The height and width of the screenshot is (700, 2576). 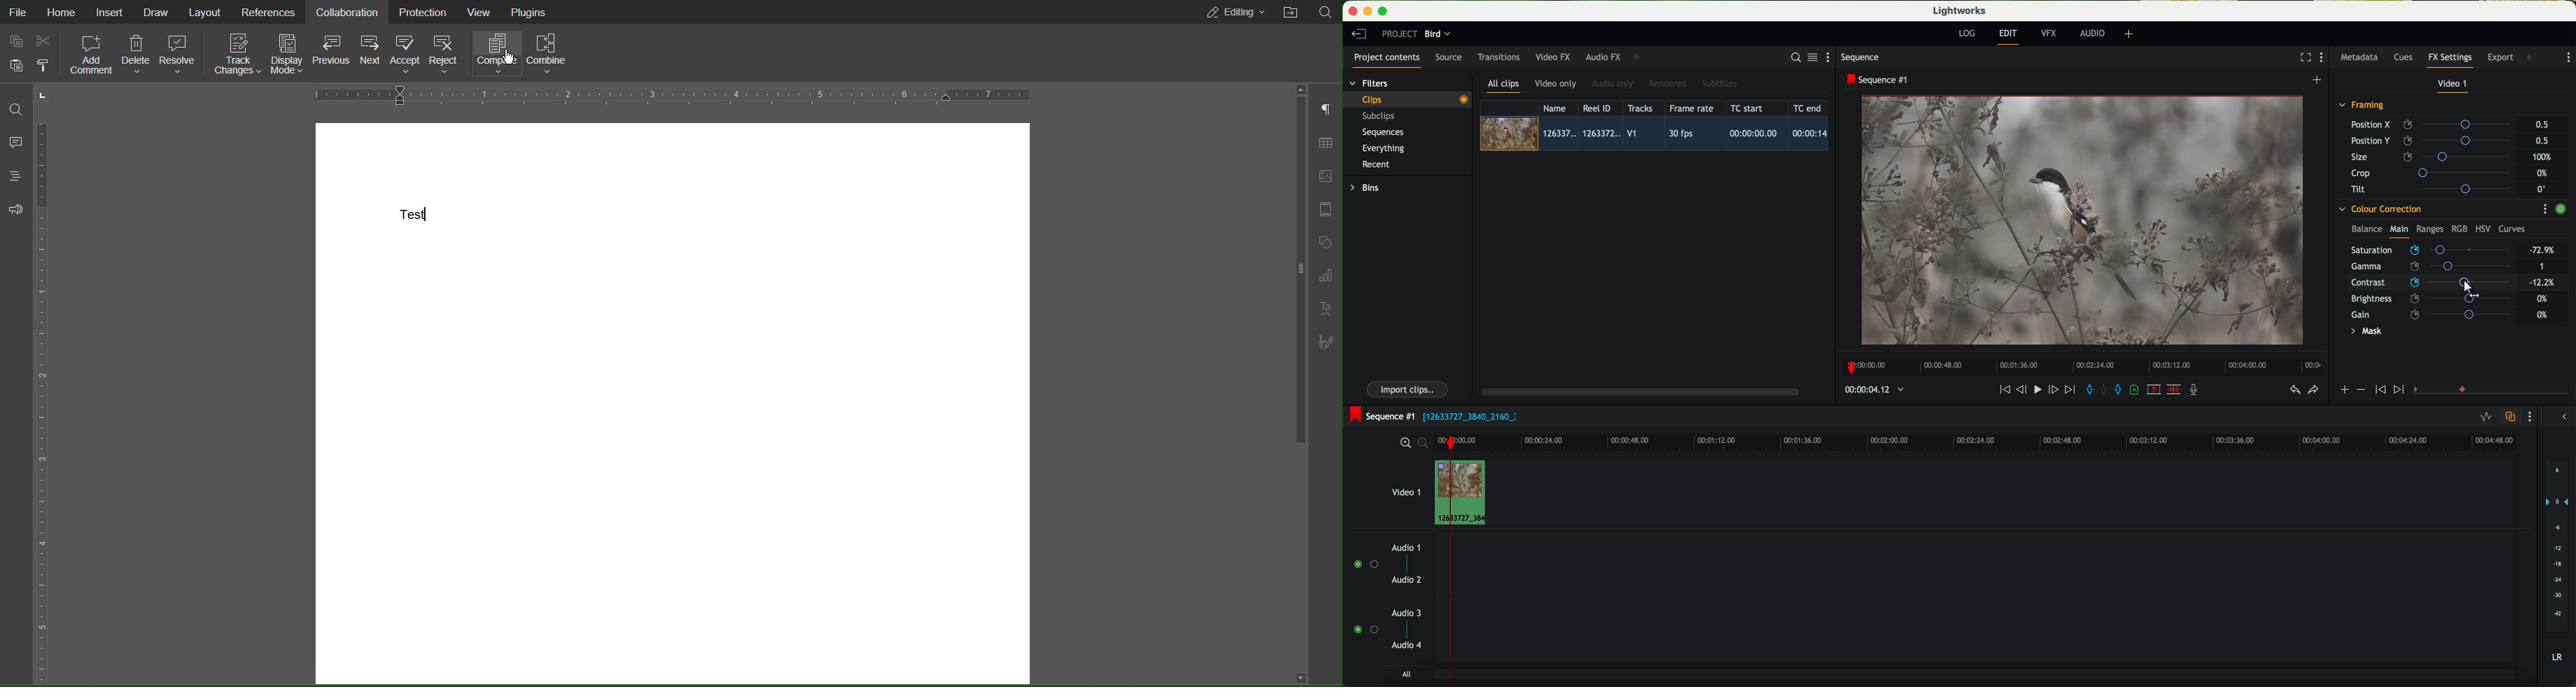 I want to click on Layout, so click(x=206, y=13).